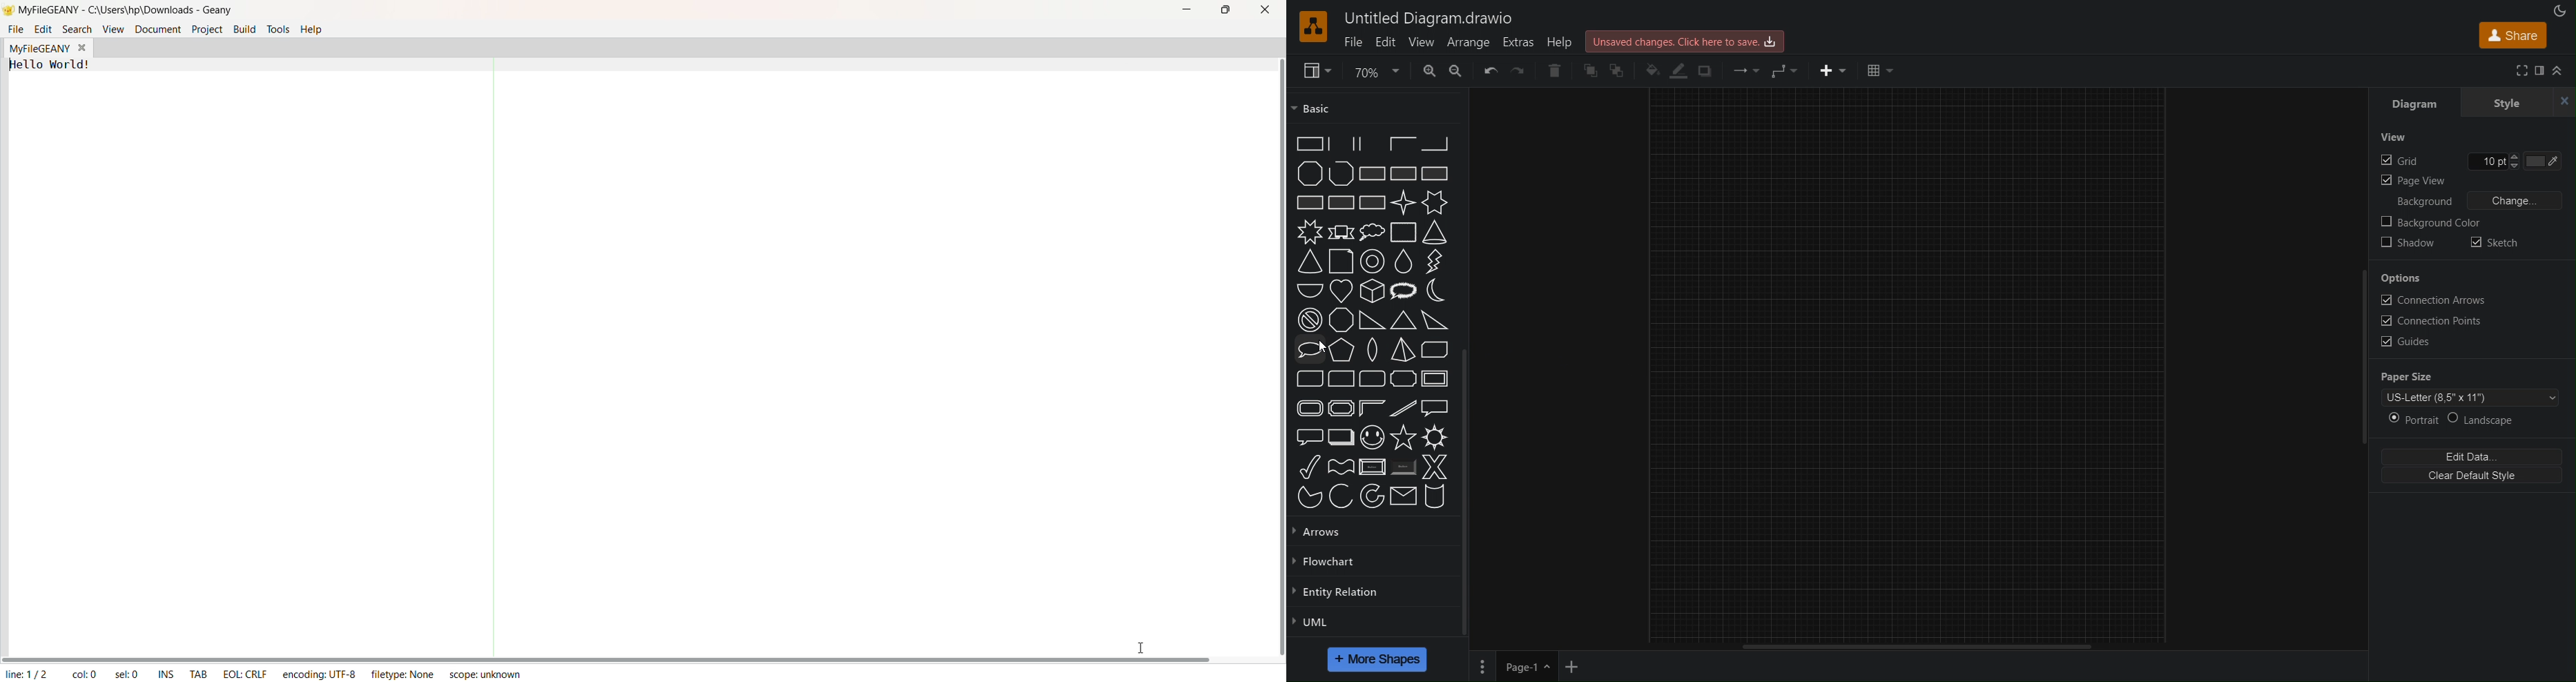 This screenshot has height=700, width=2576. I want to click on Diagram, so click(2414, 105).